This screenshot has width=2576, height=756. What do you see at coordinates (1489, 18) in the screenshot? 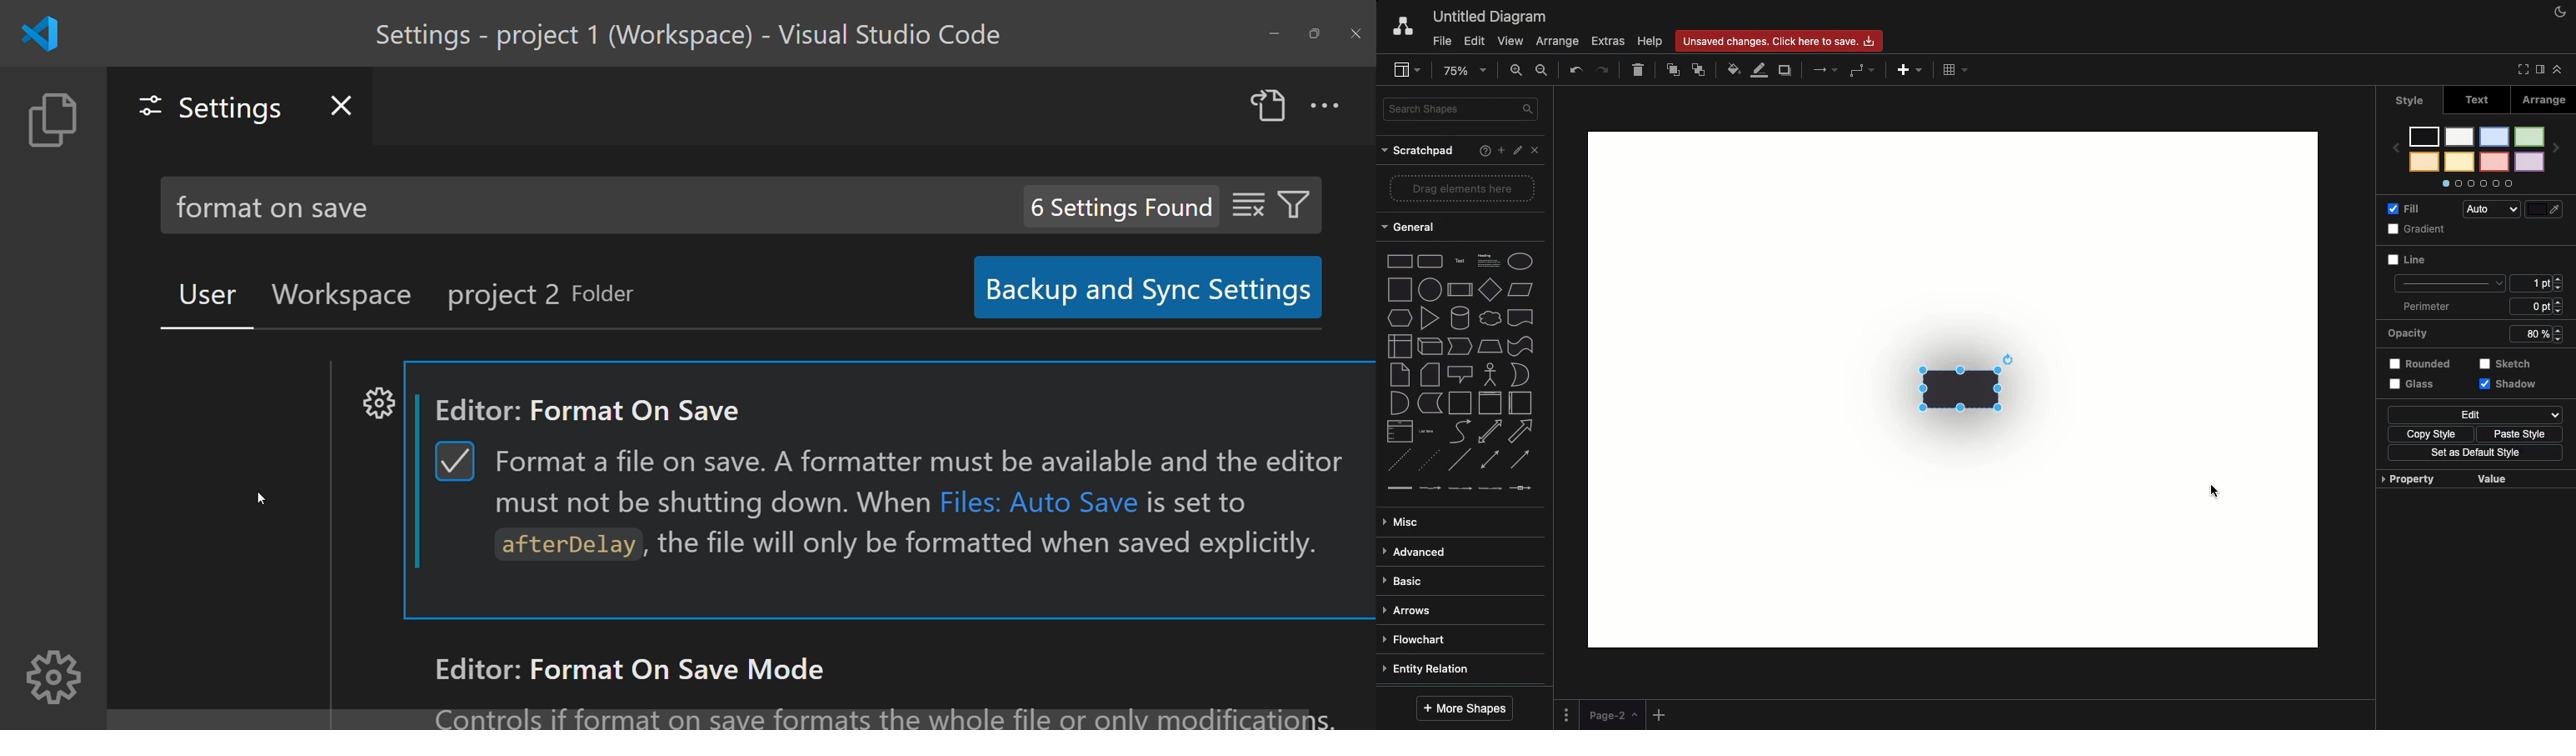
I see `Untitled diagram` at bounding box center [1489, 18].